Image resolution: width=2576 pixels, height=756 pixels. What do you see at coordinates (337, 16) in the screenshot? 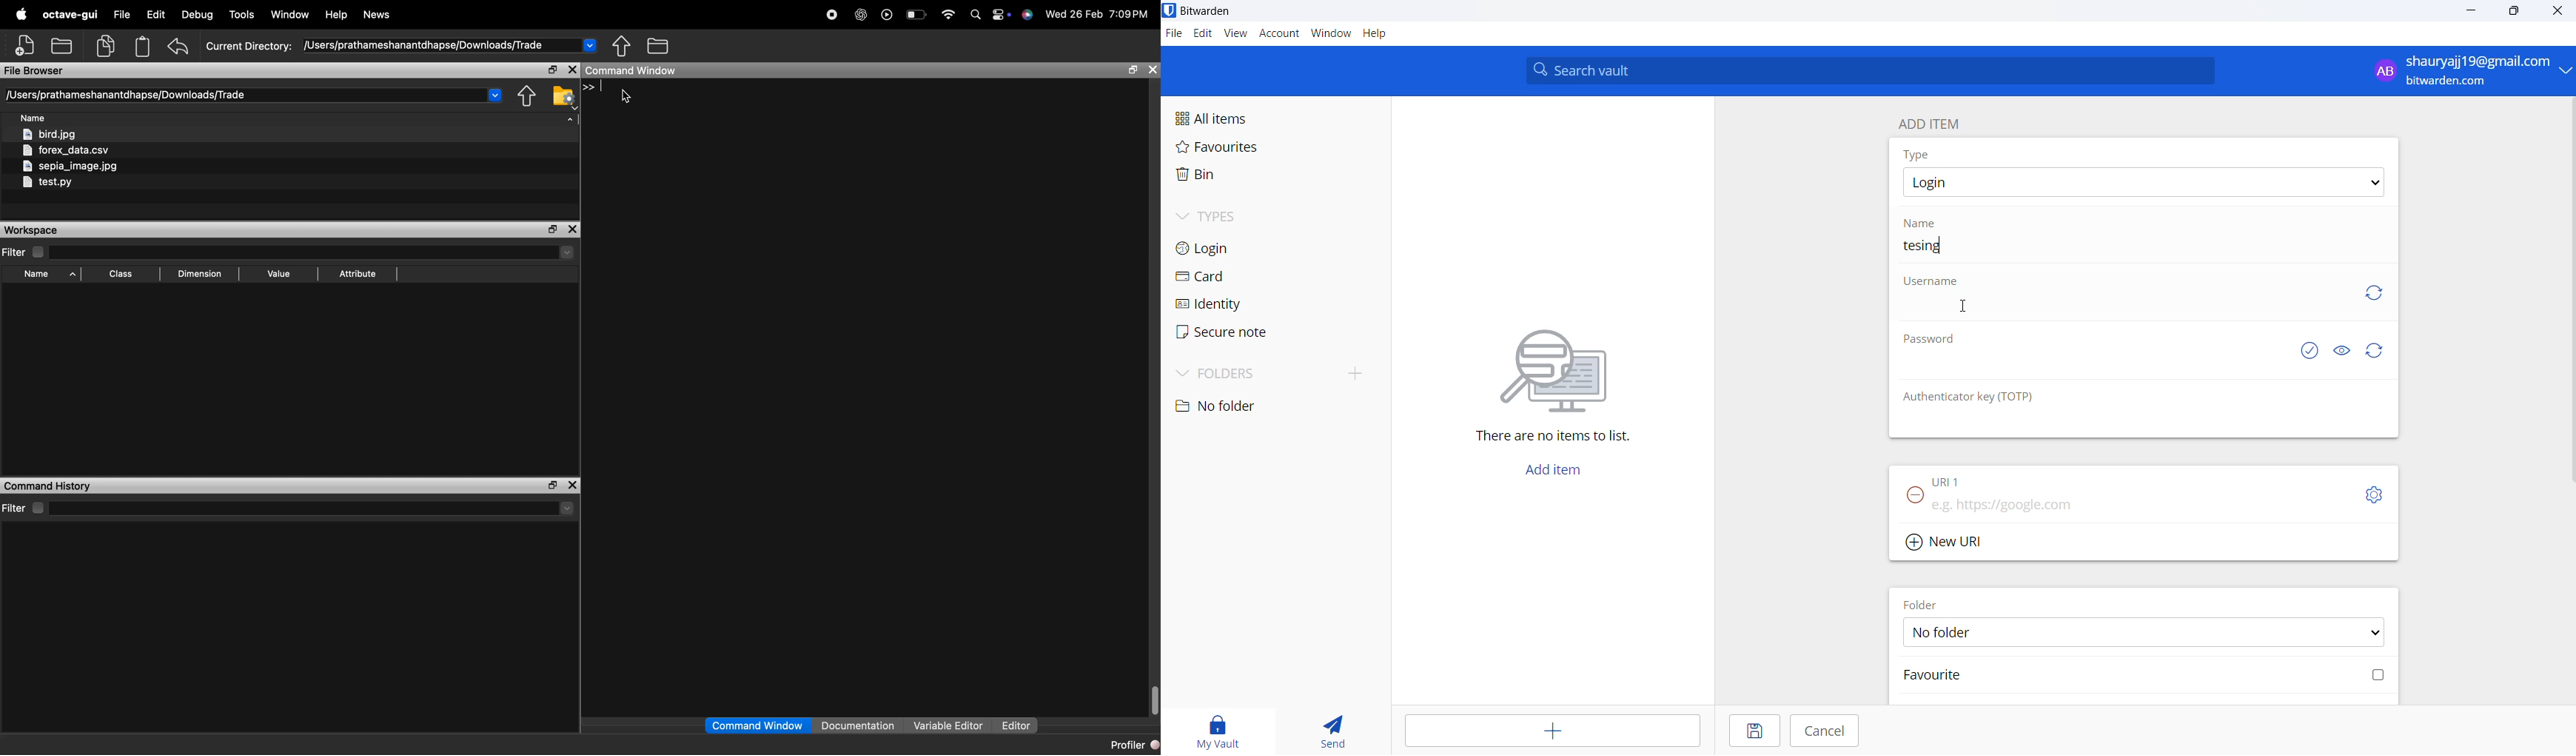
I see `help` at bounding box center [337, 16].